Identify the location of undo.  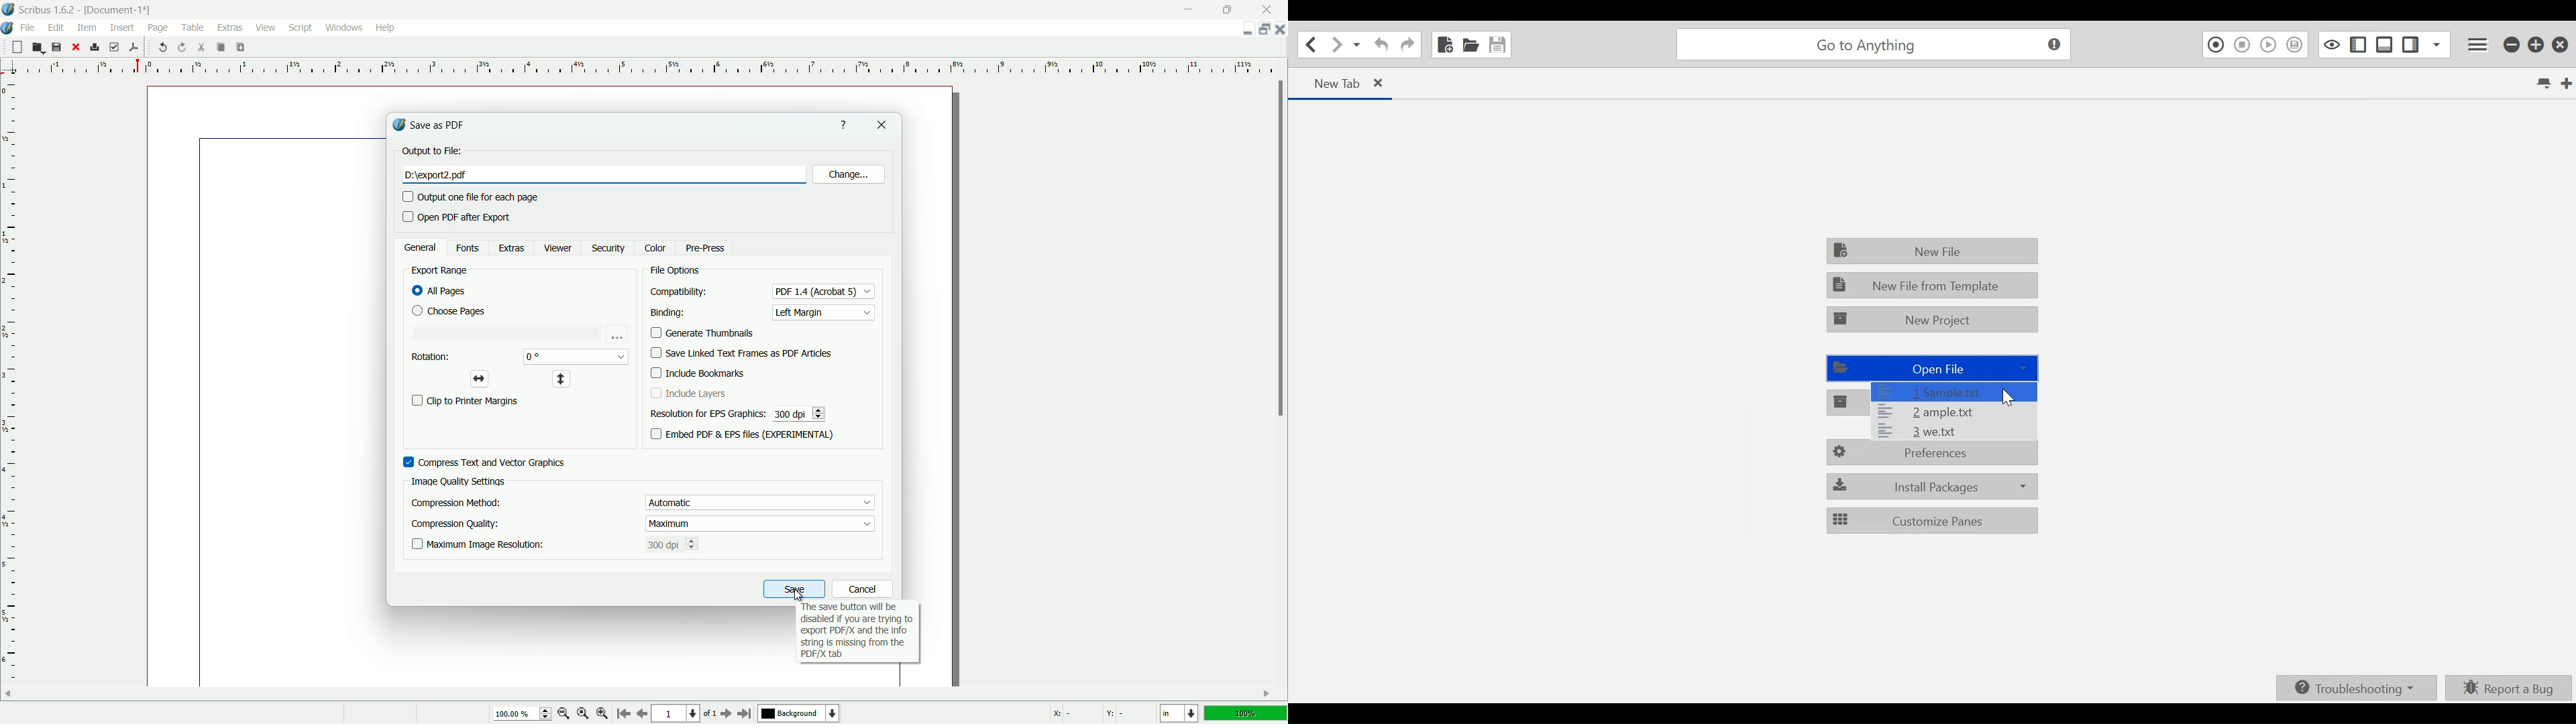
(162, 47).